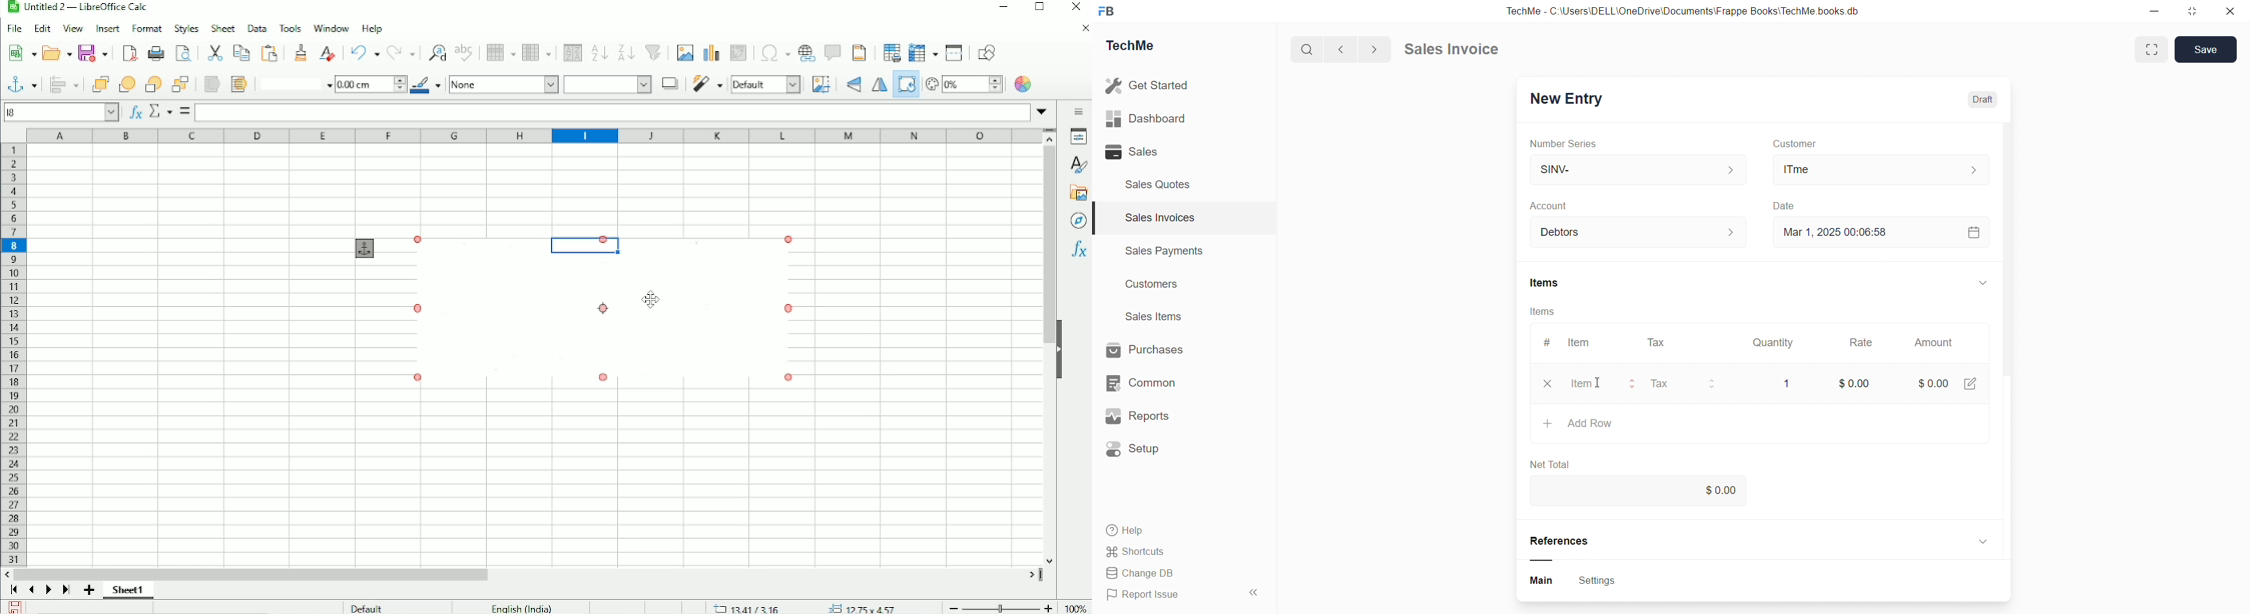 The height and width of the screenshot is (616, 2268). Describe the element at coordinates (185, 28) in the screenshot. I see `Styles` at that location.